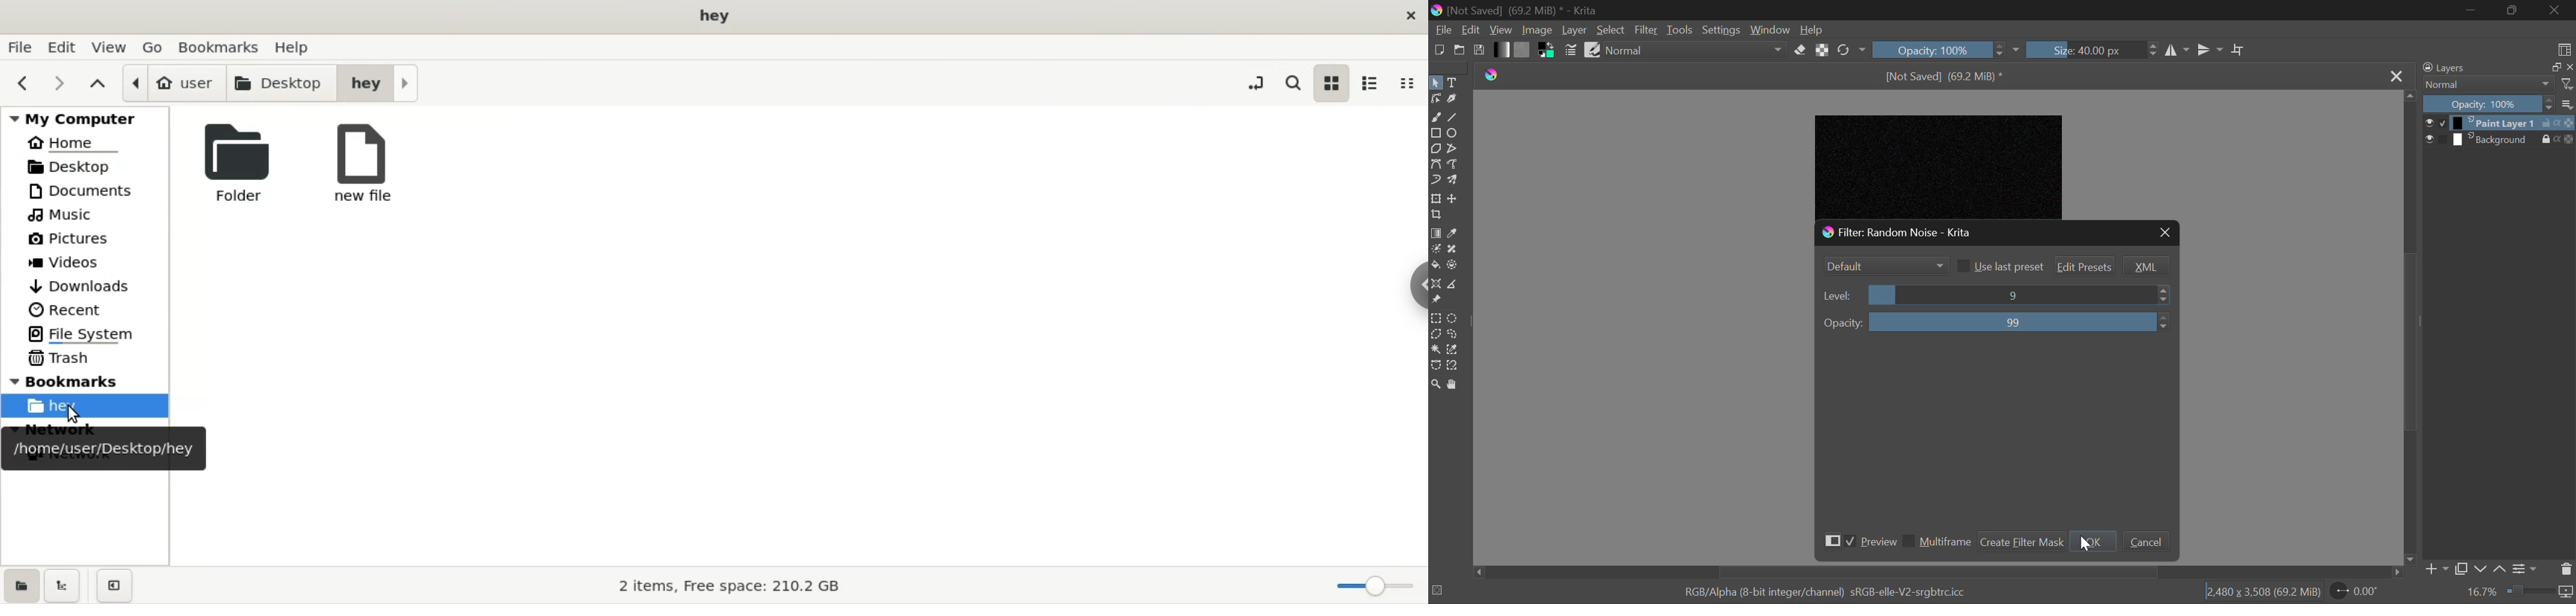 This screenshot has width=2576, height=616. Describe the element at coordinates (1435, 132) in the screenshot. I see `Rectangle` at that location.